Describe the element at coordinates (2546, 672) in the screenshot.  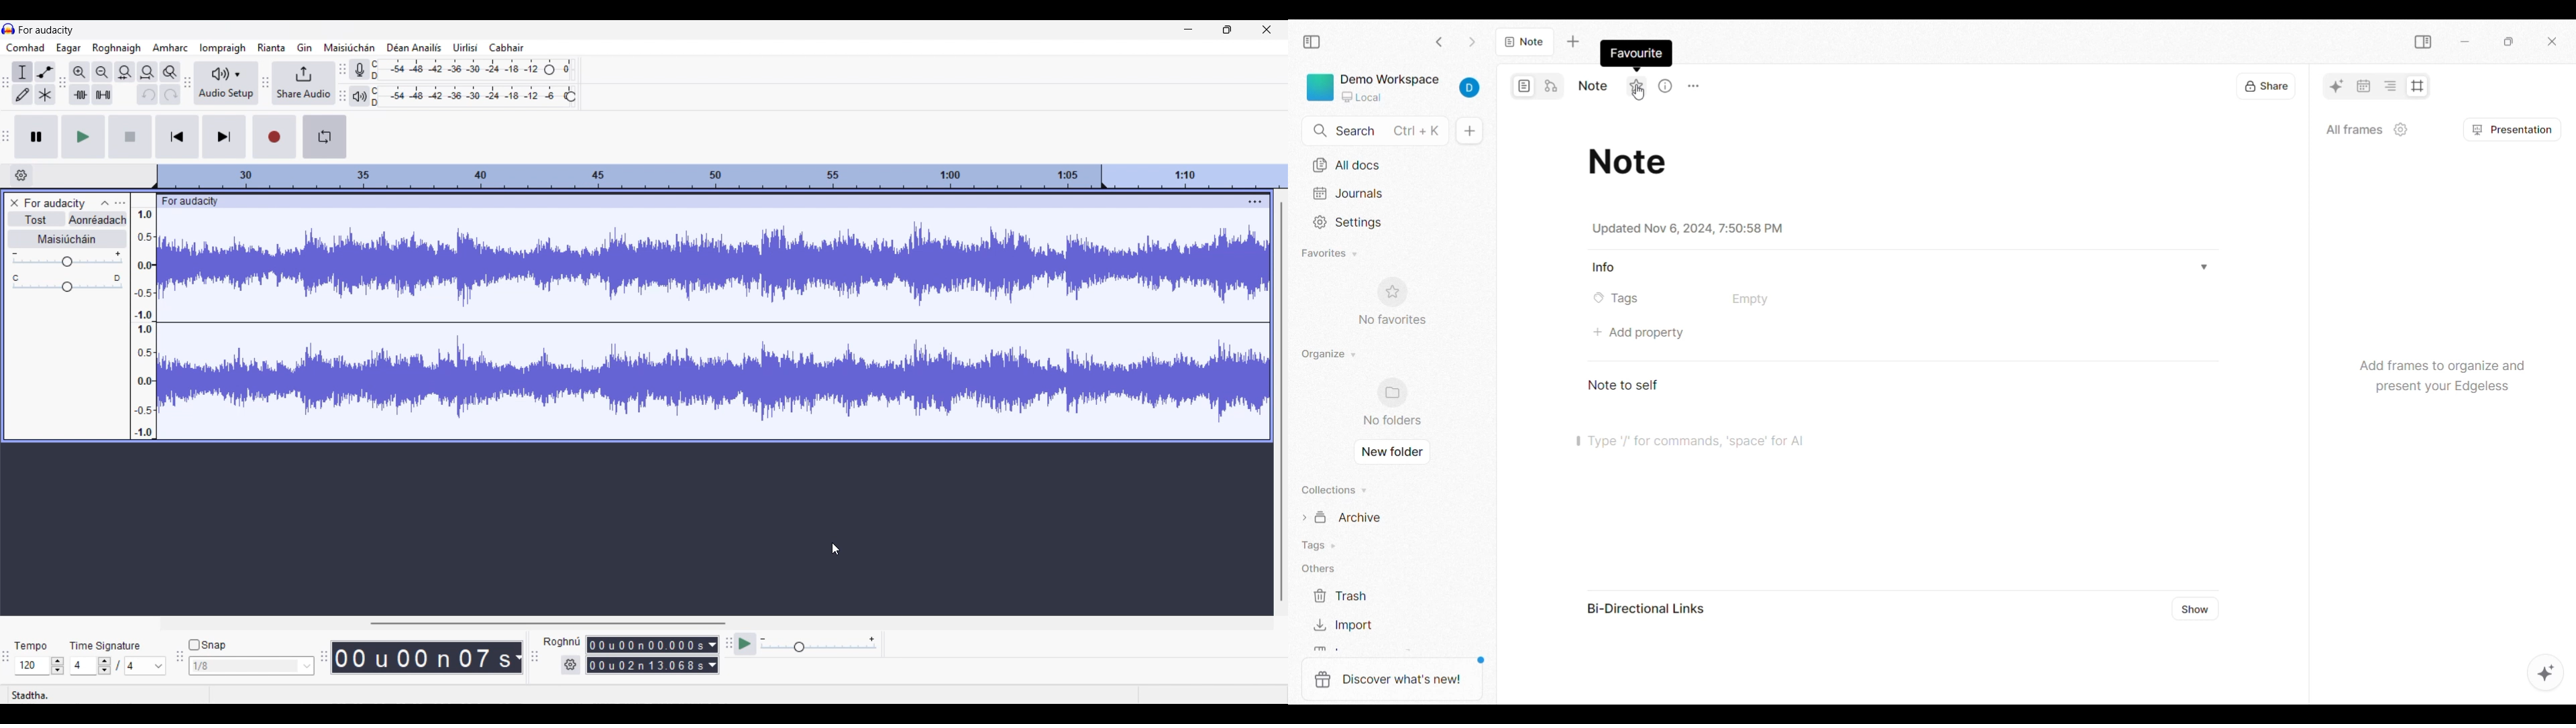
I see `Ask AI` at that location.